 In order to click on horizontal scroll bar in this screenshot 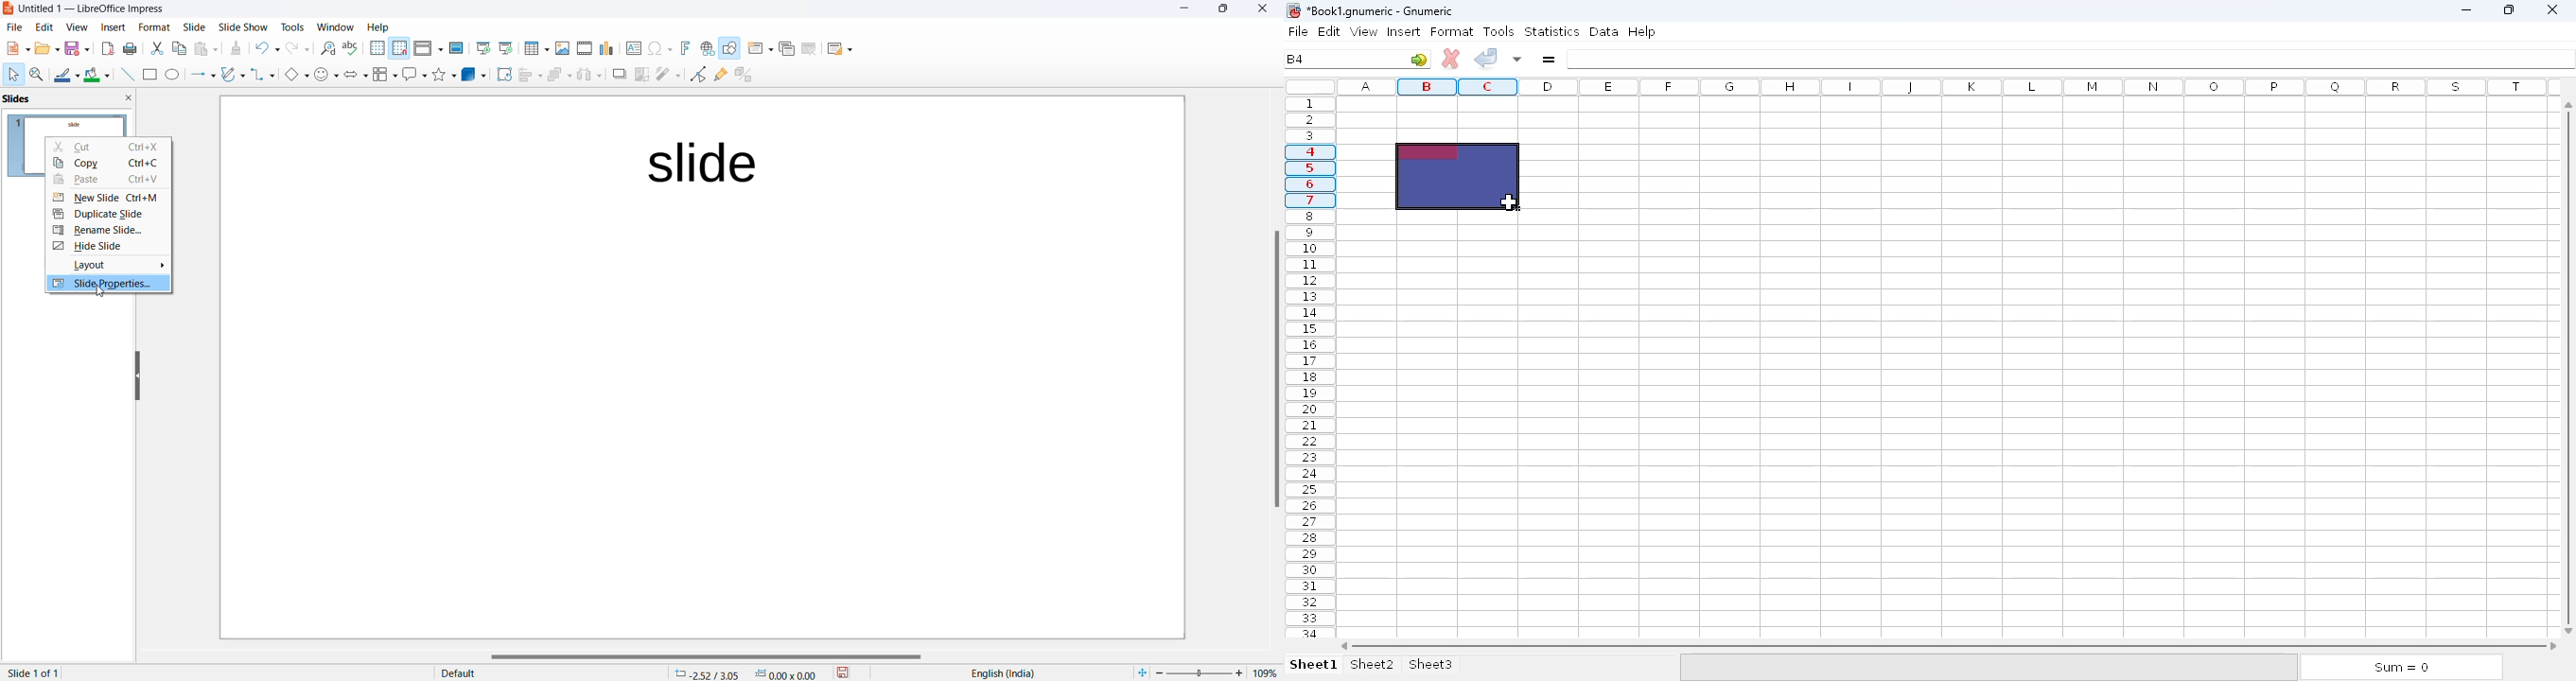, I will do `click(1949, 645)`.